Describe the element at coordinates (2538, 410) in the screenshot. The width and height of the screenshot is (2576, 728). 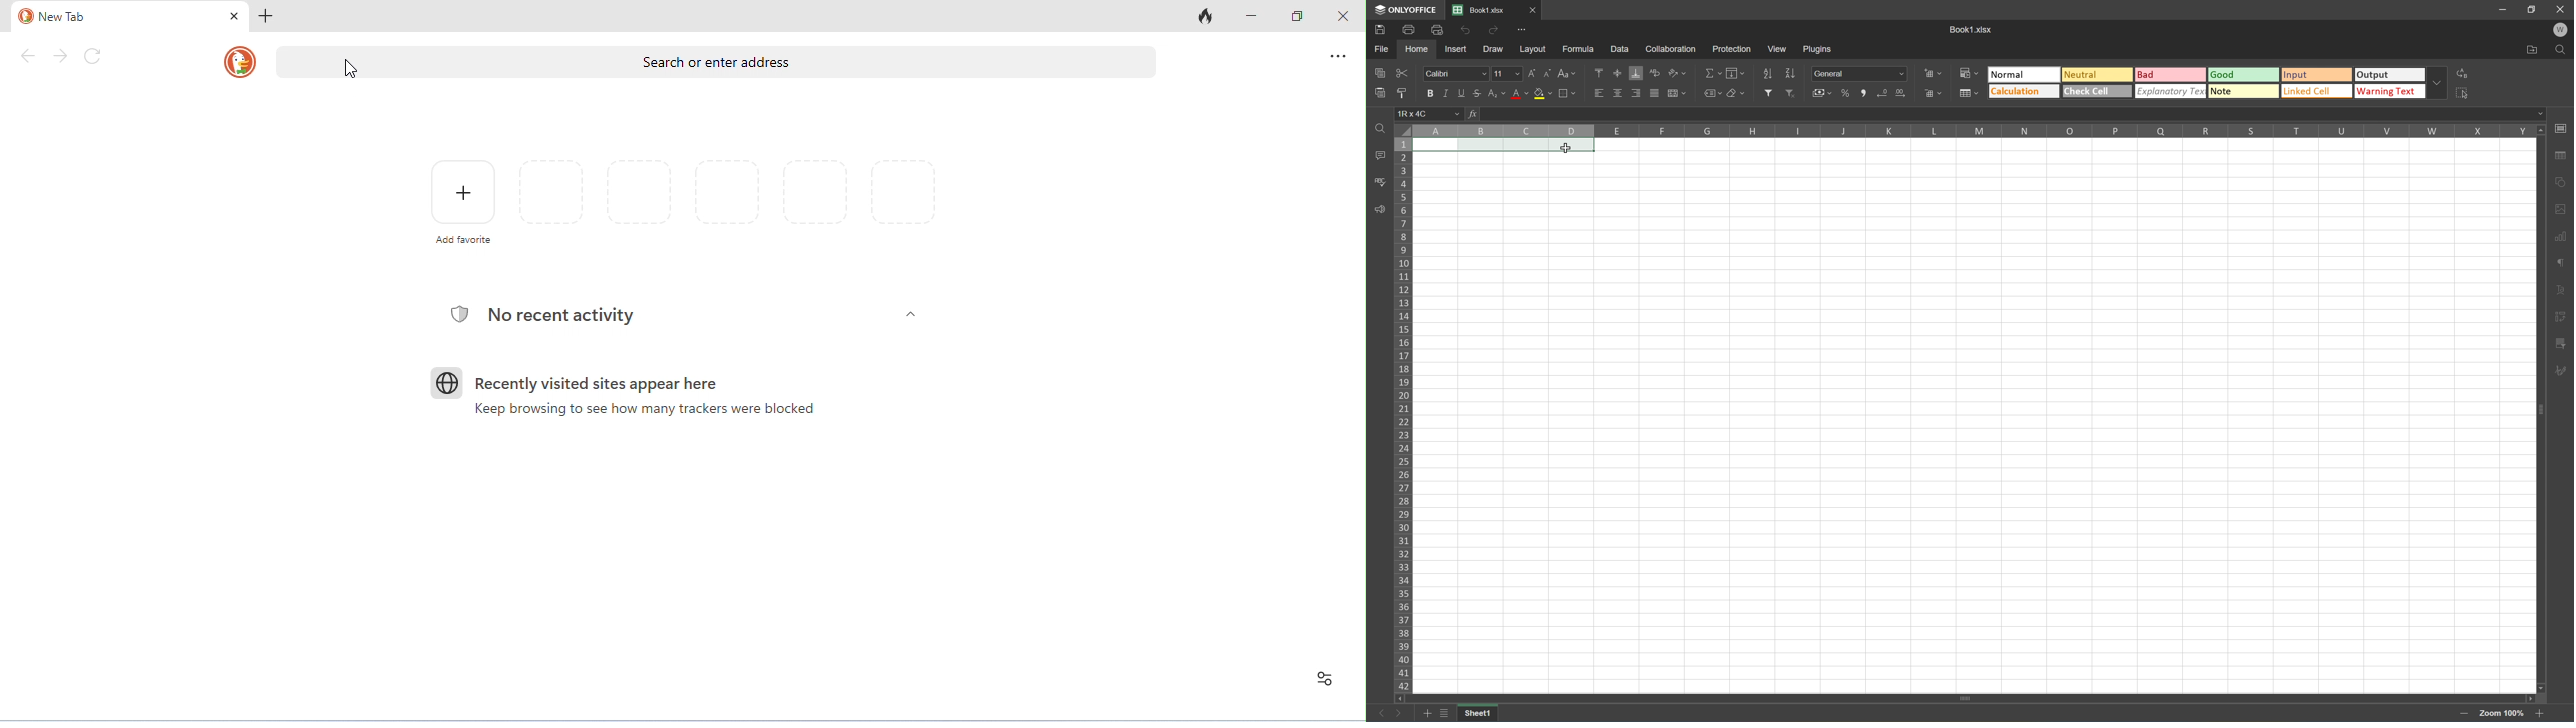
I see `Scroll bar` at that location.